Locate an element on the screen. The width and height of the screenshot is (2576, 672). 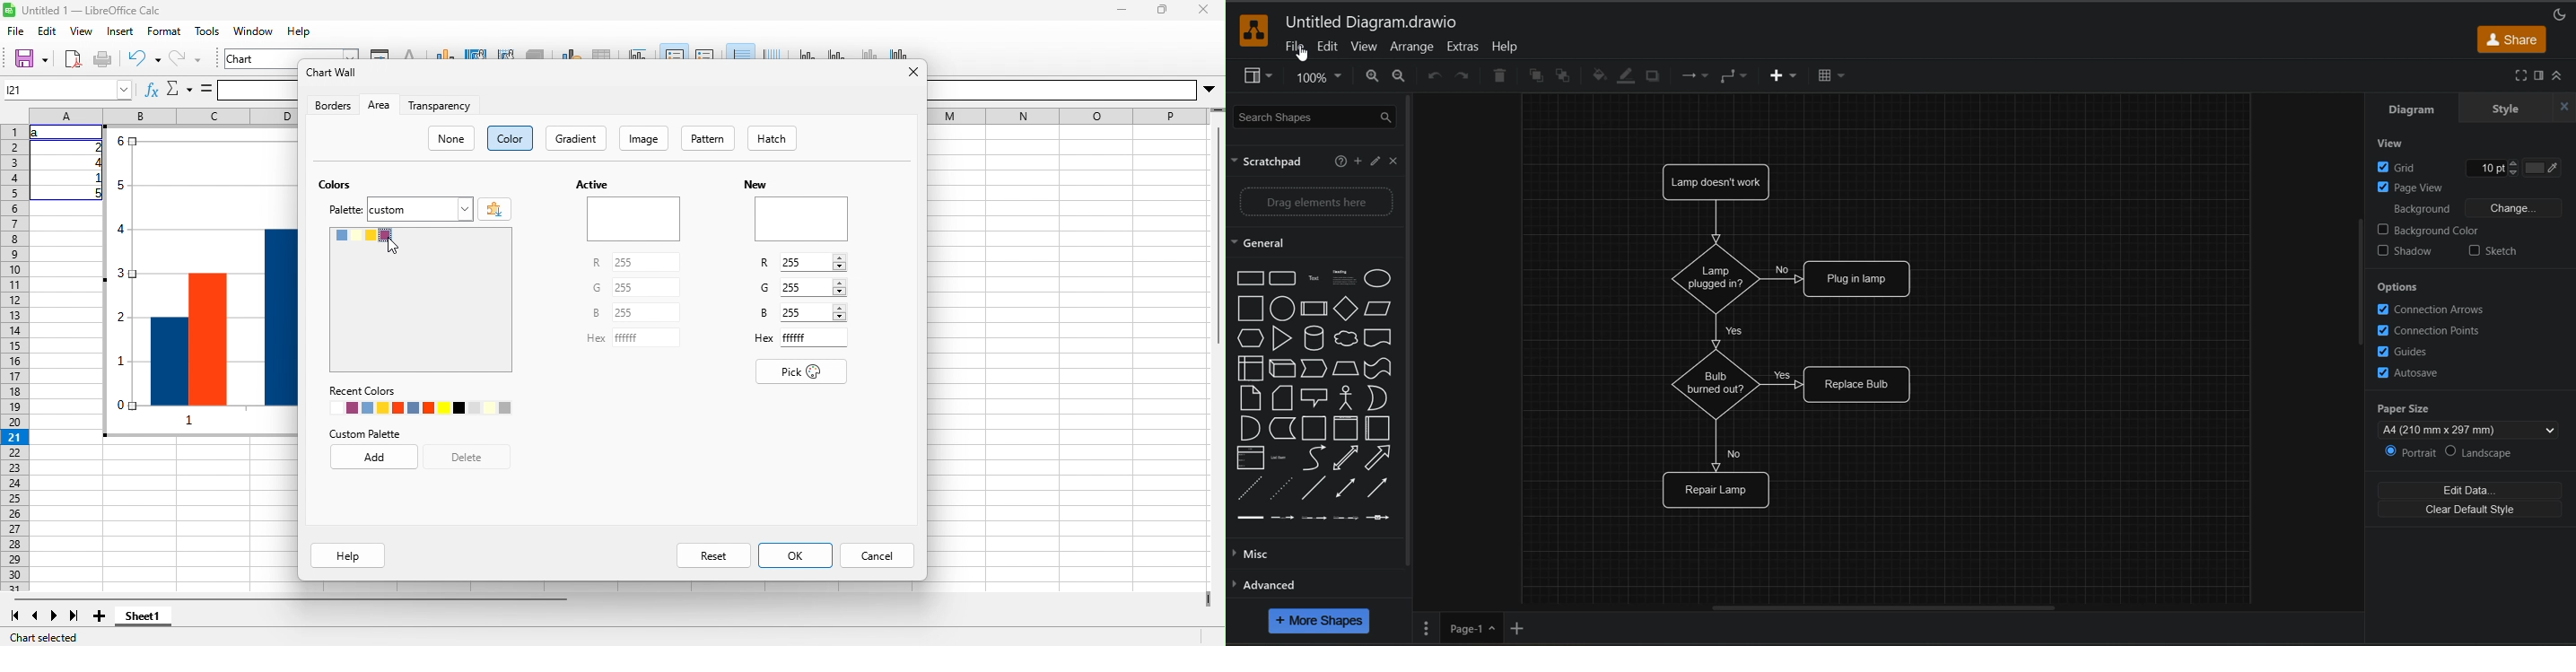
insert is located at coordinates (1782, 76).